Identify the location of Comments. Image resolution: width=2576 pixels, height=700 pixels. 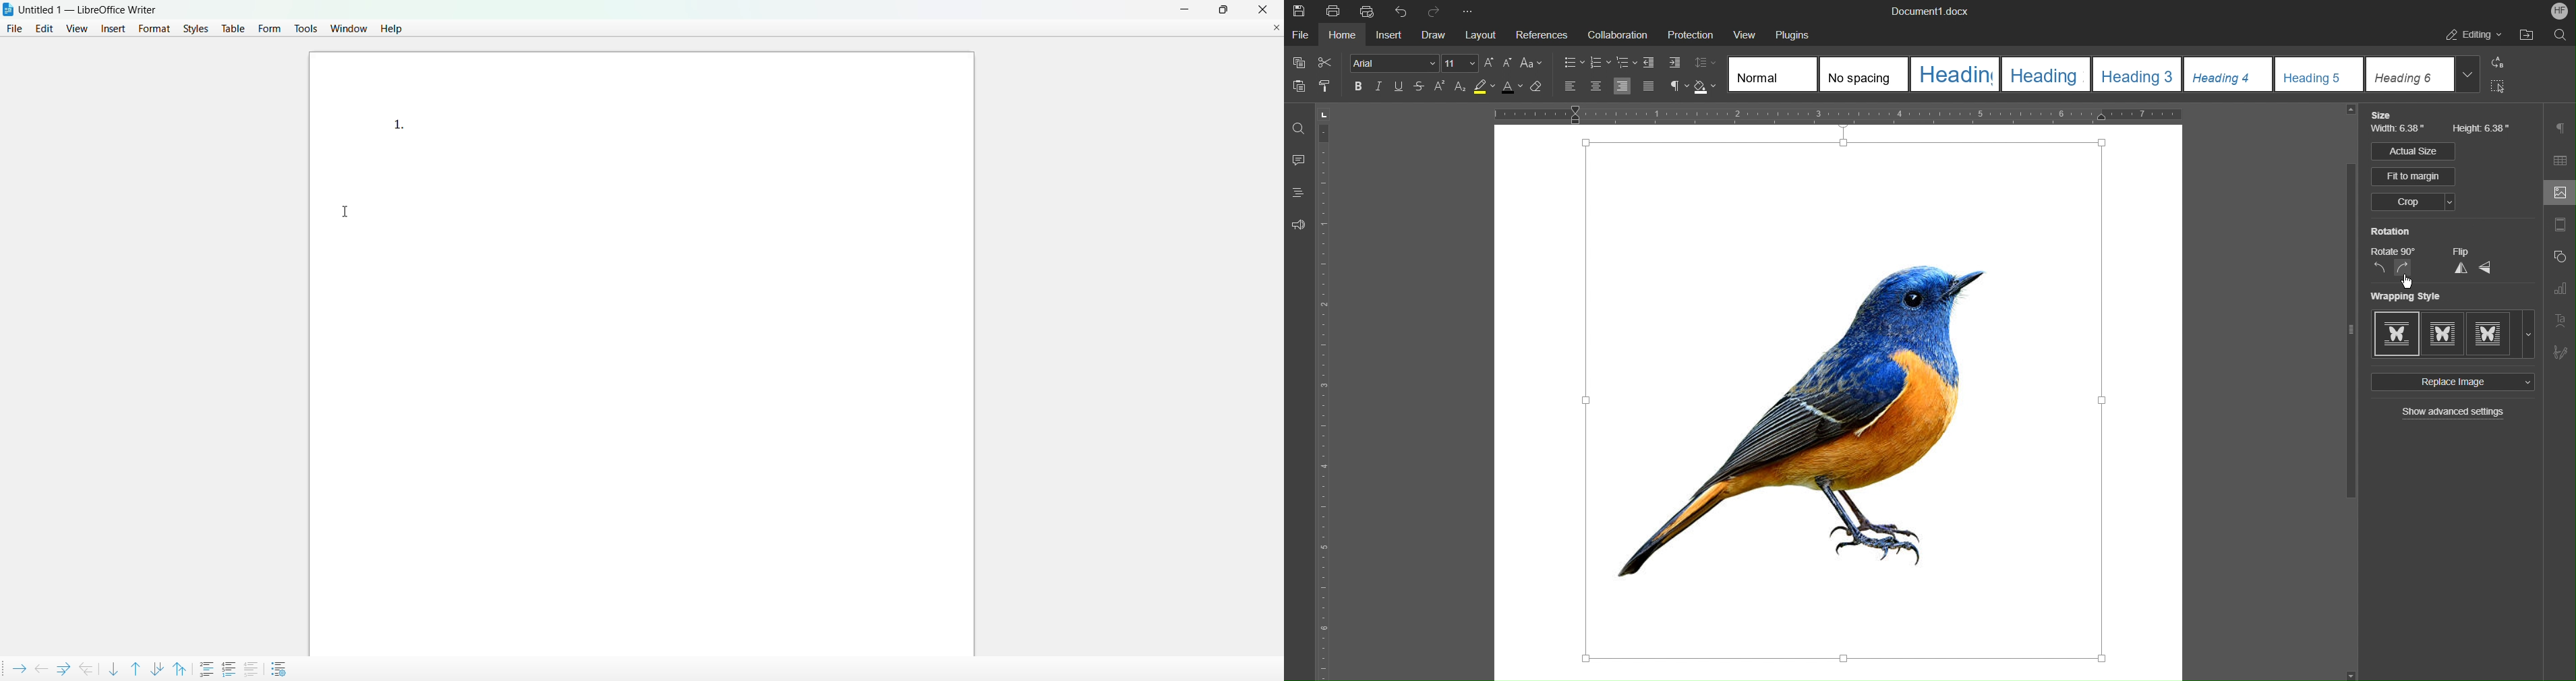
(1299, 161).